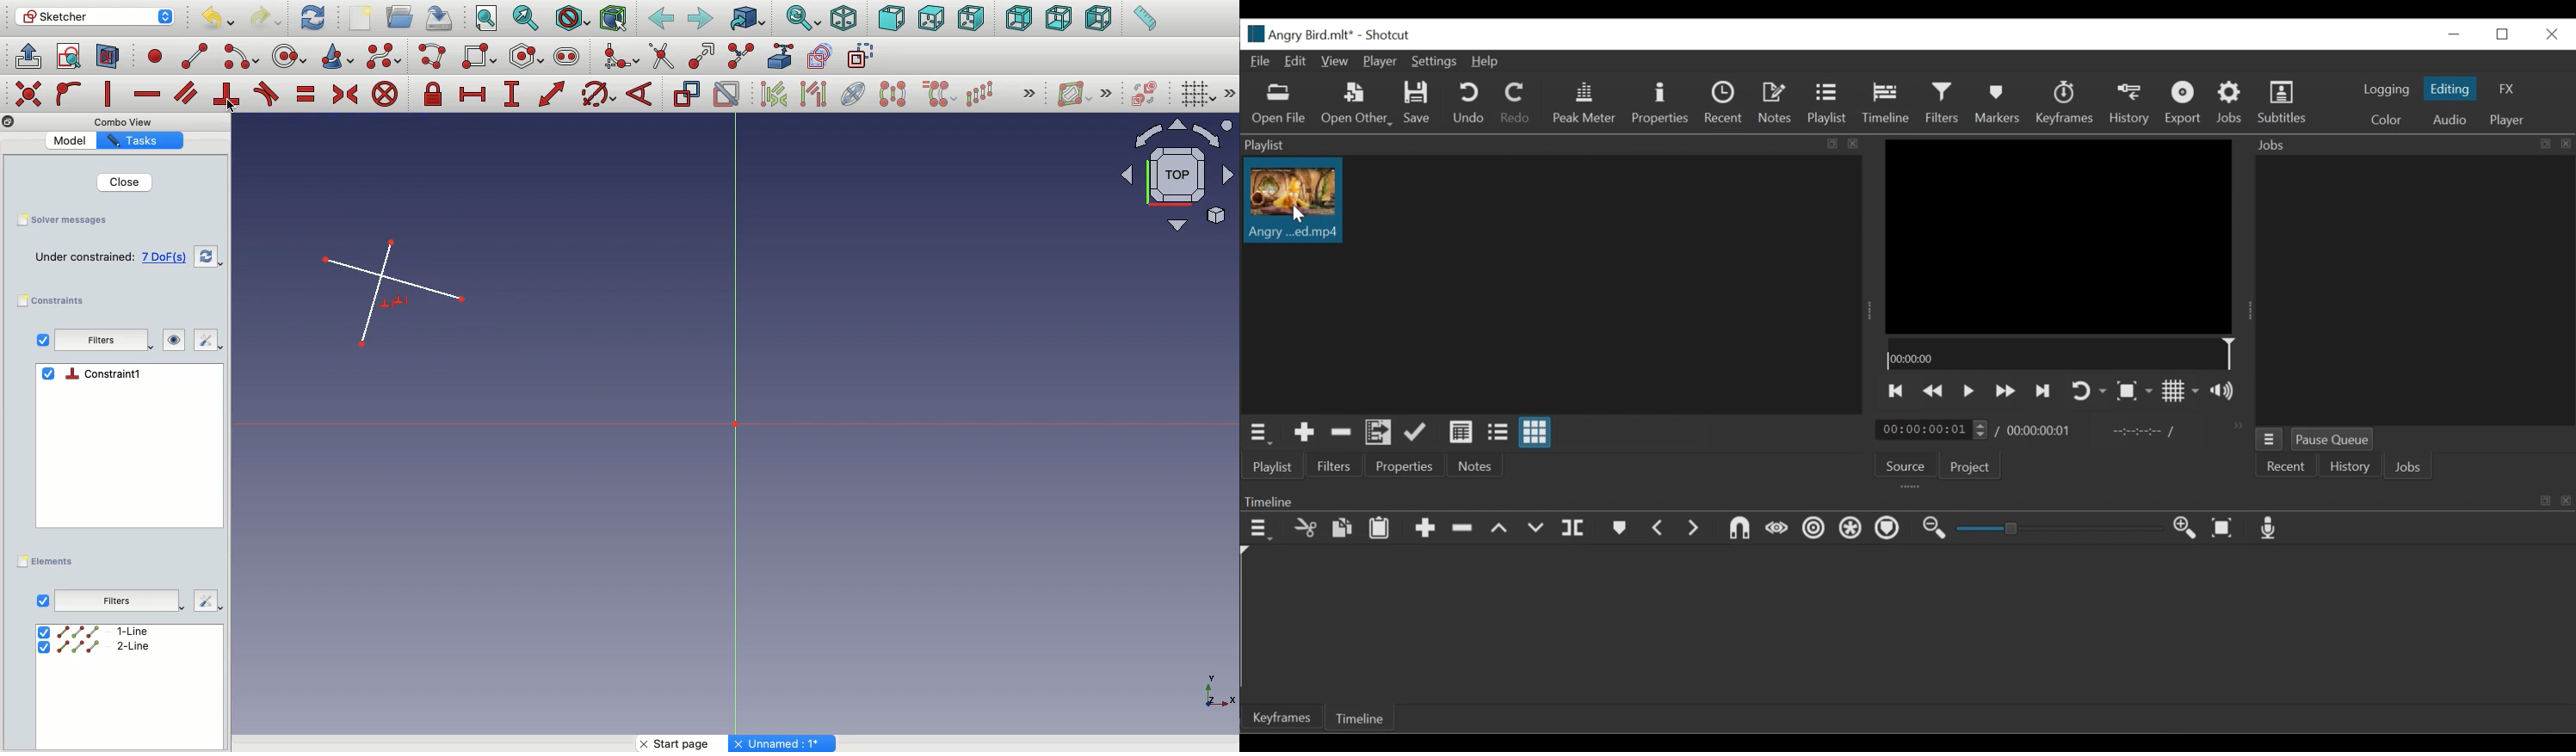 The height and width of the screenshot is (756, 2576). I want to click on Pause Queue, so click(2335, 438).